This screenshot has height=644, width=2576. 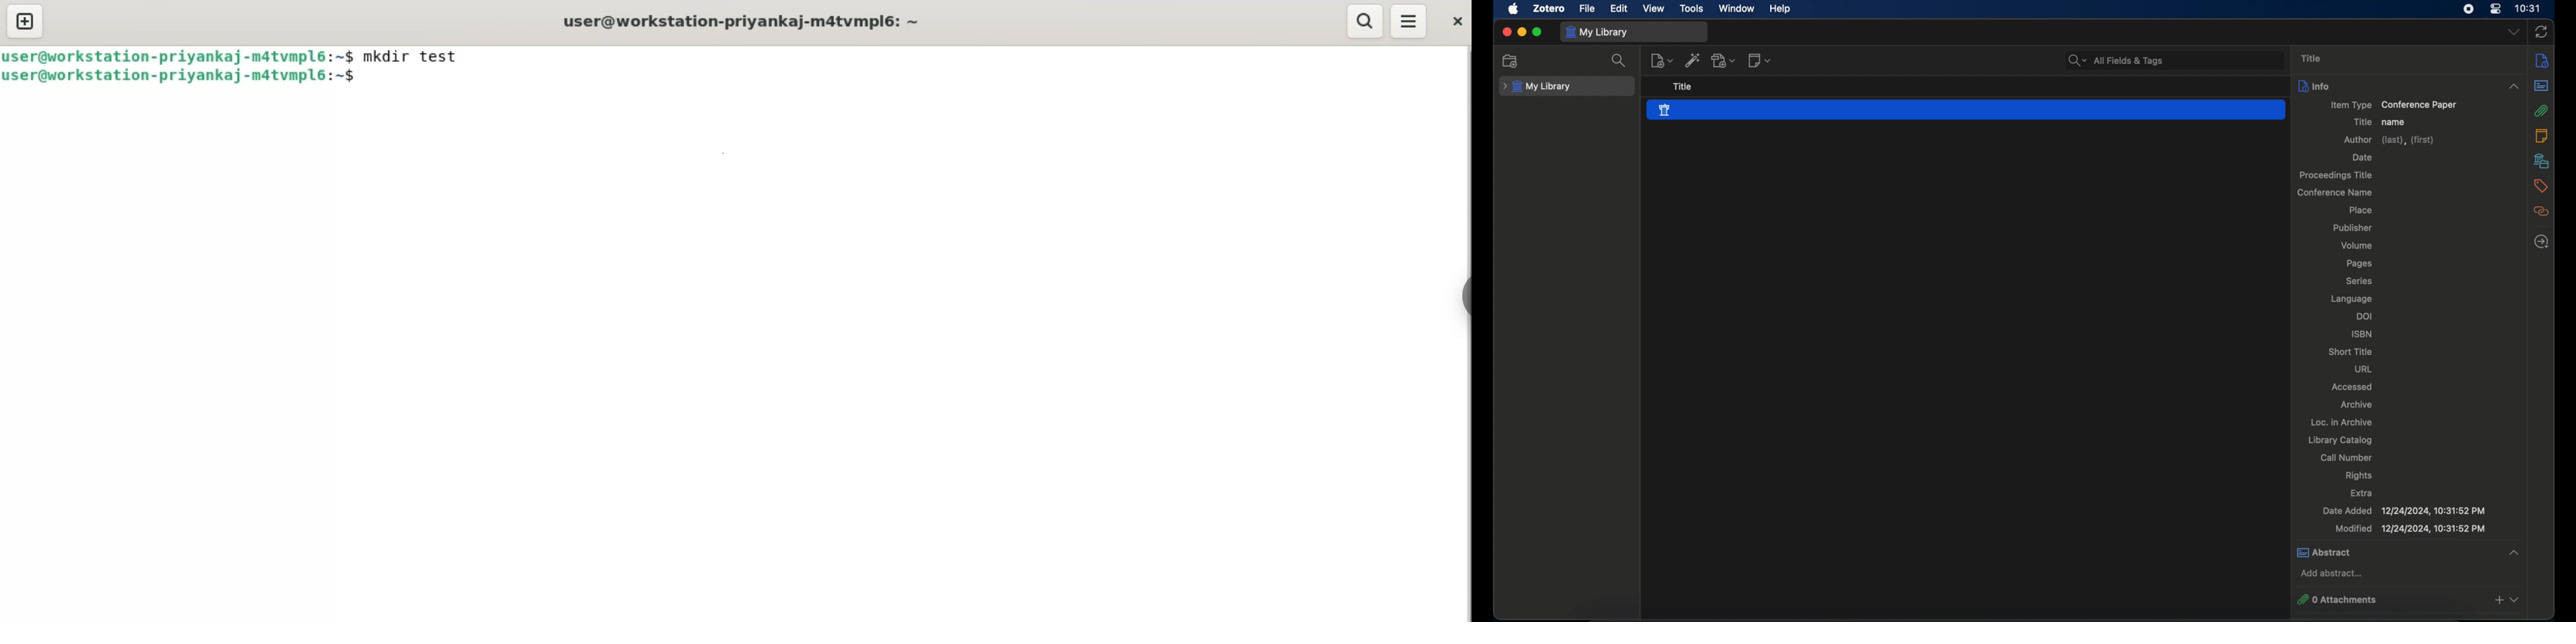 I want to click on edit, so click(x=1619, y=9).